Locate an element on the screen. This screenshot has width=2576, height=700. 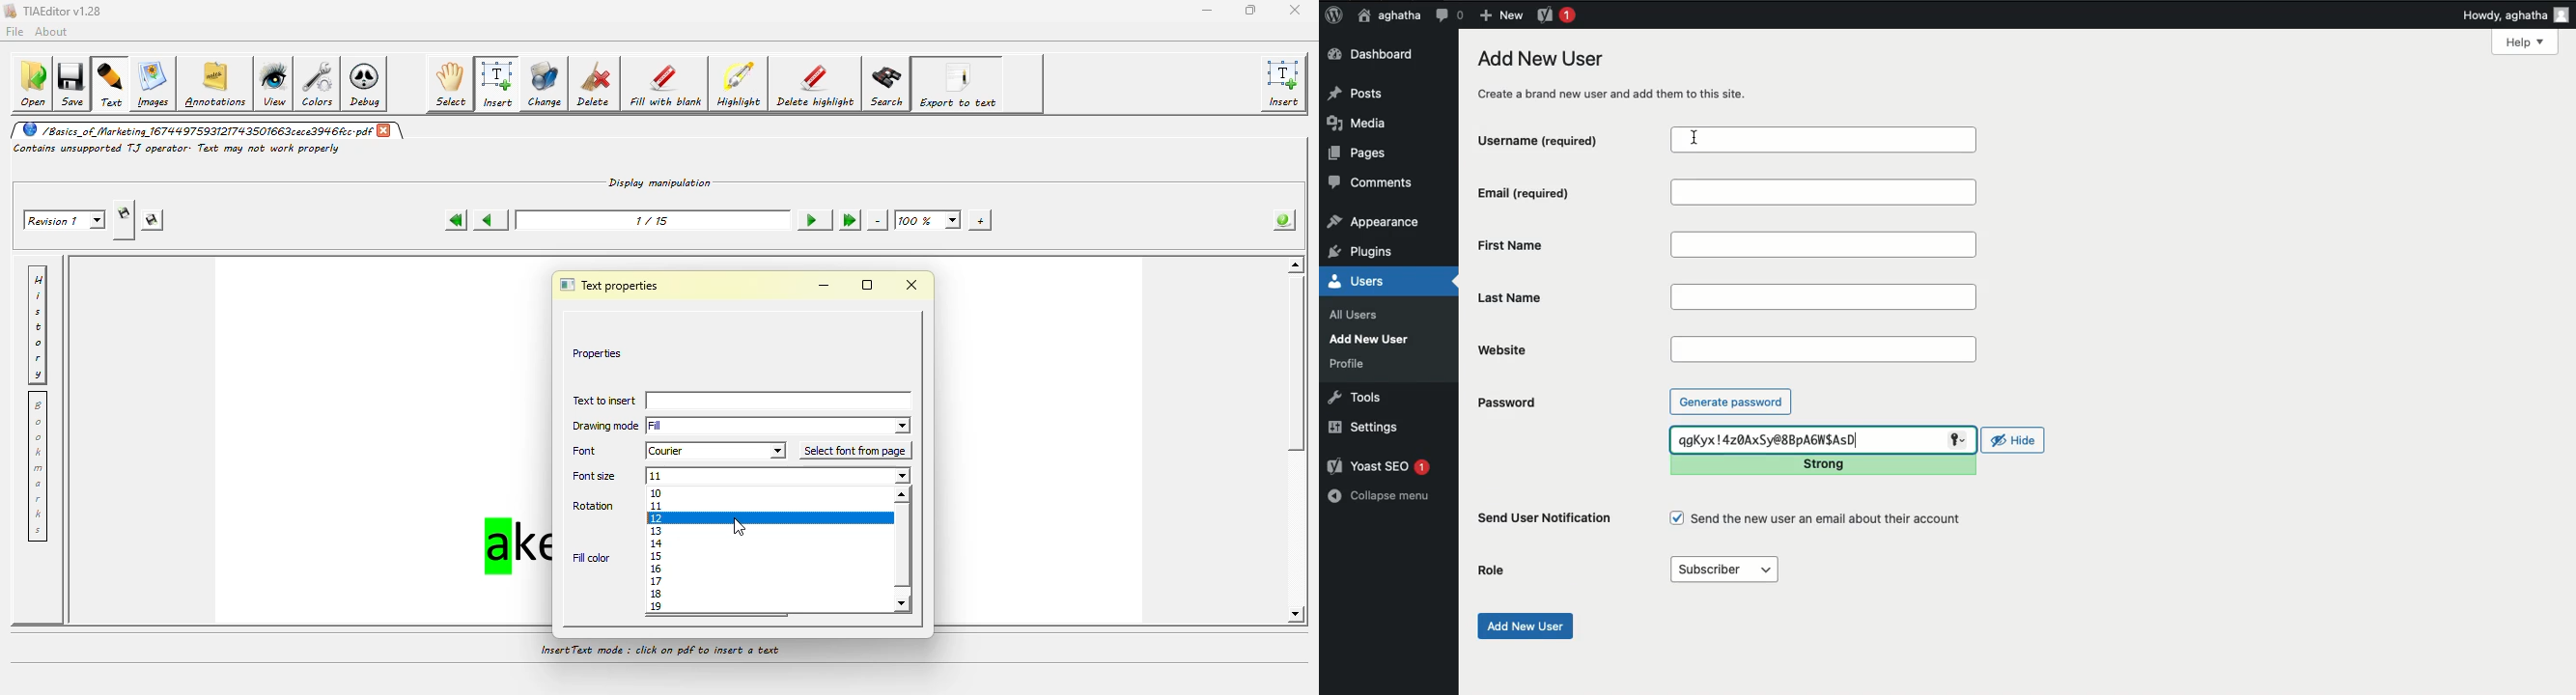
Howdy, aghatha is located at coordinates (2516, 15).